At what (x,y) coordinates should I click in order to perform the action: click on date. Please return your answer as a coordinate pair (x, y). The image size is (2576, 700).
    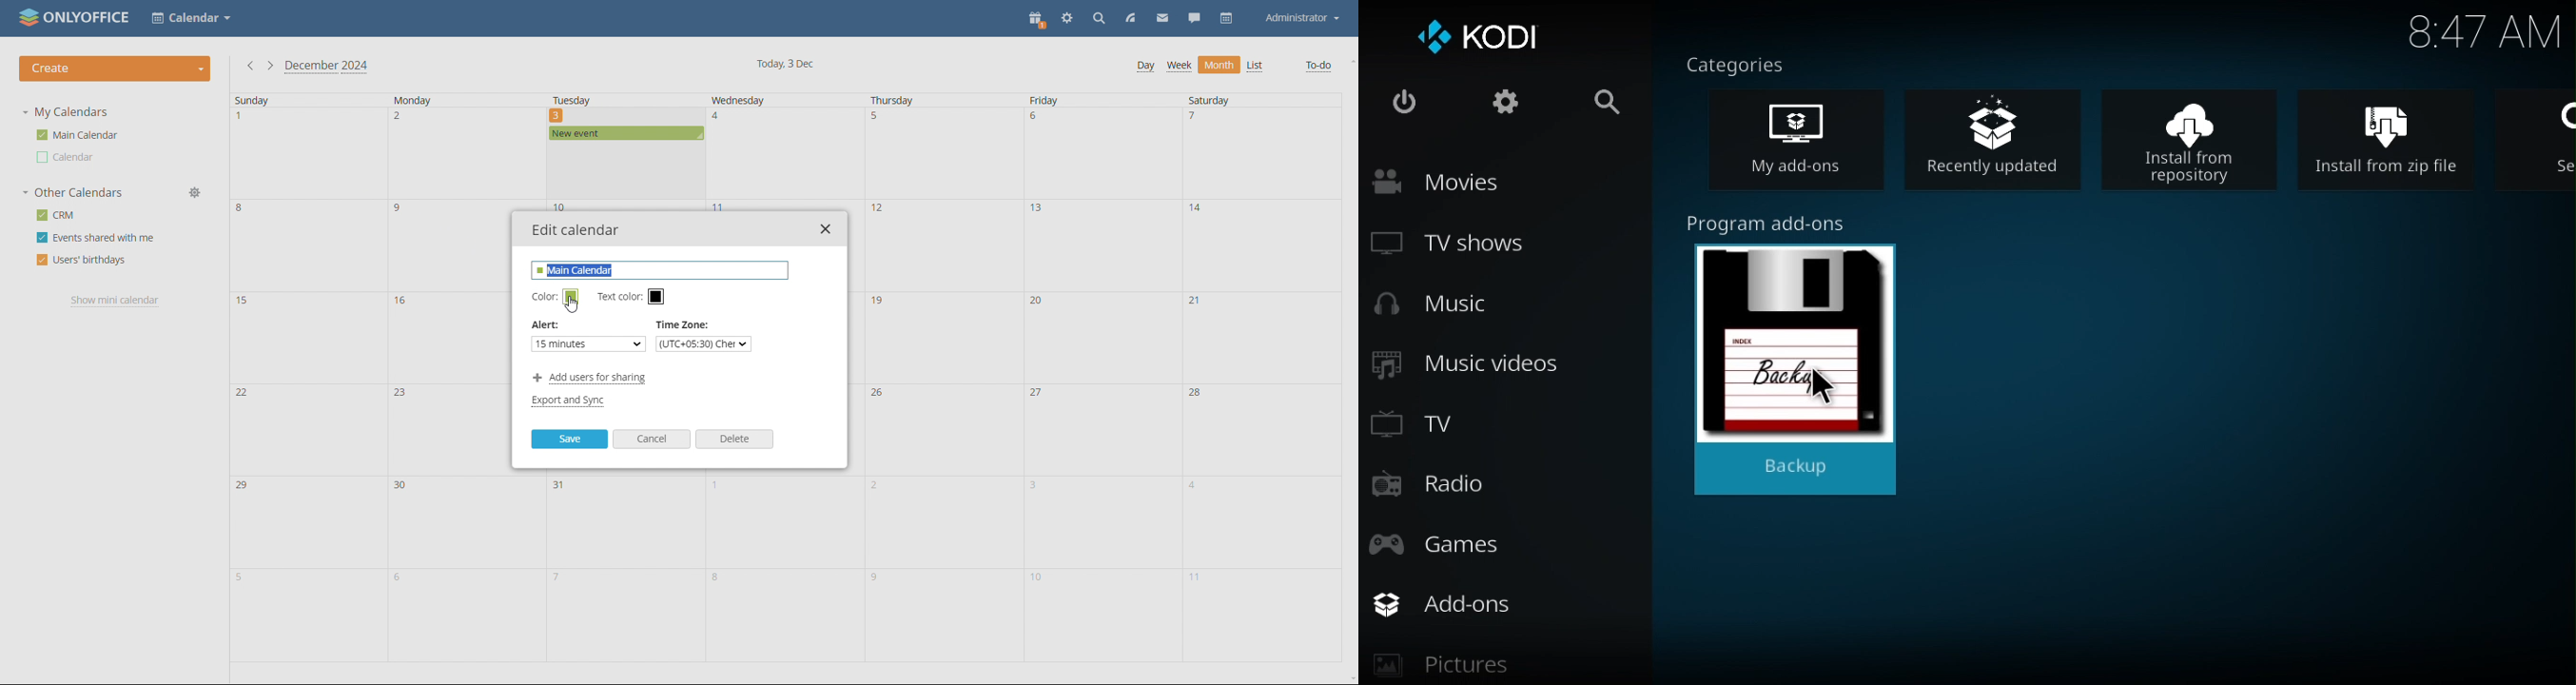
    Looking at the image, I should click on (1103, 427).